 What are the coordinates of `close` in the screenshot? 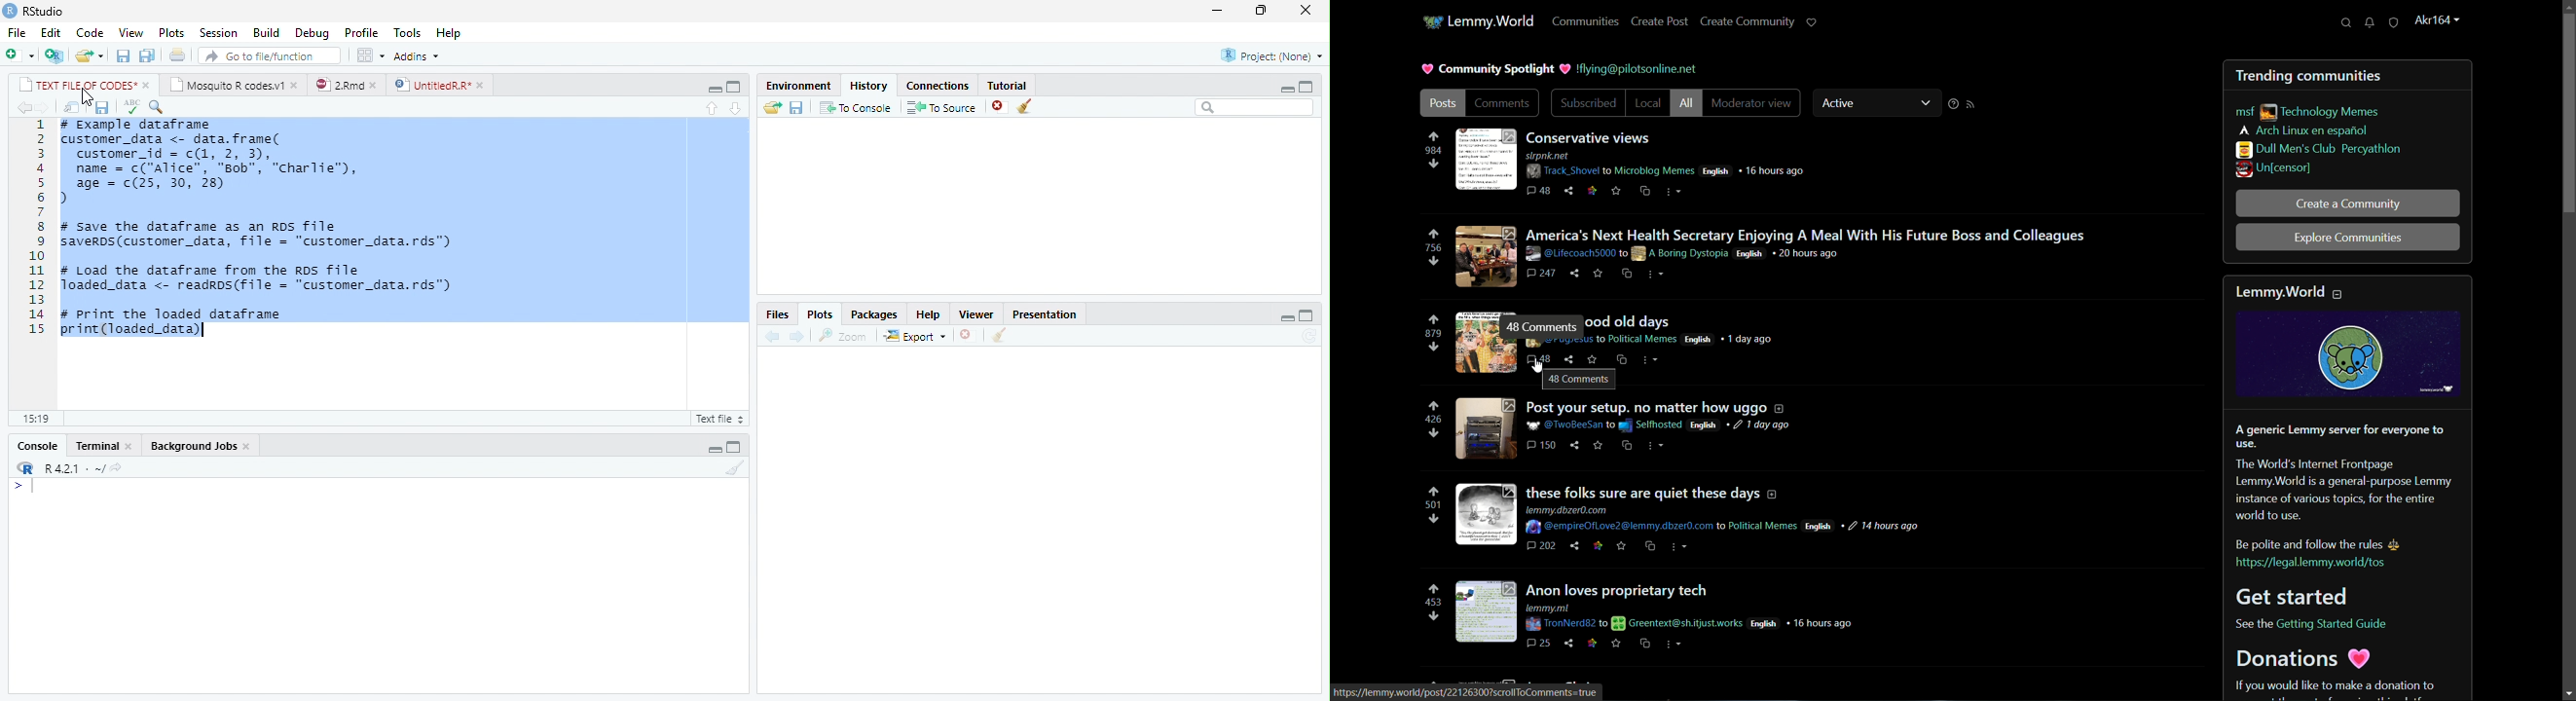 It's located at (297, 85).